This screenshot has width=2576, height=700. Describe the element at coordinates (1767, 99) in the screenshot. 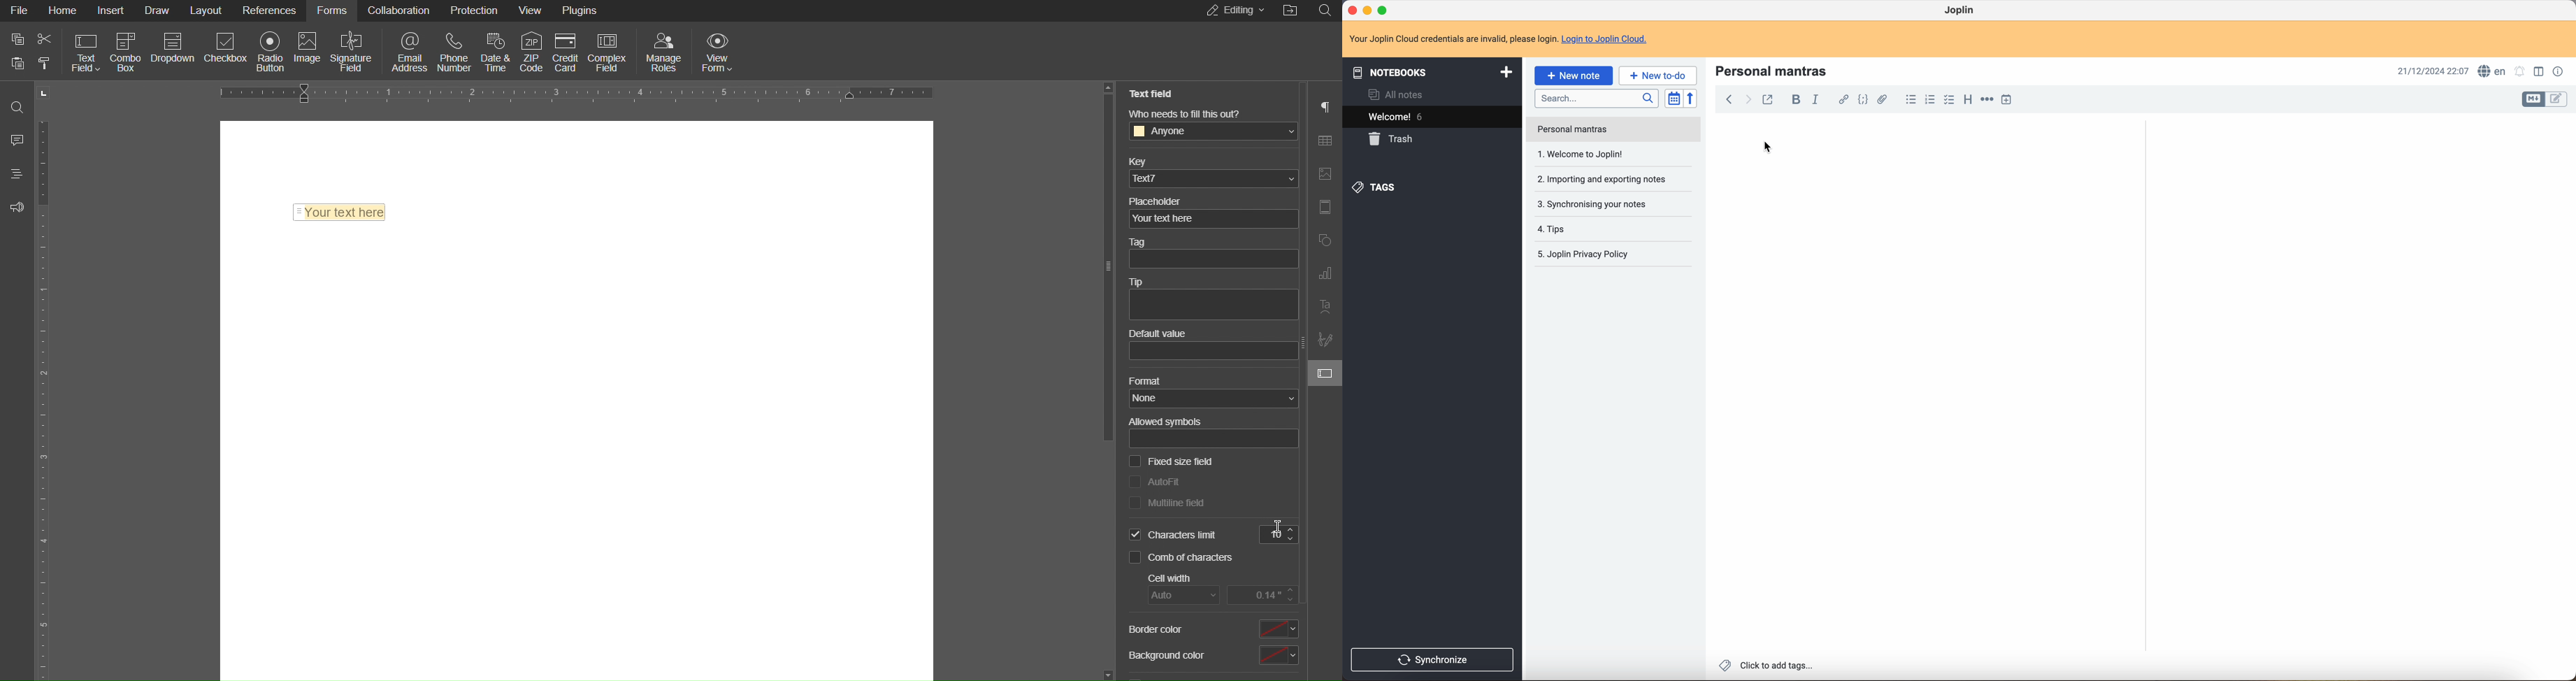

I see `toggle external editing` at that location.